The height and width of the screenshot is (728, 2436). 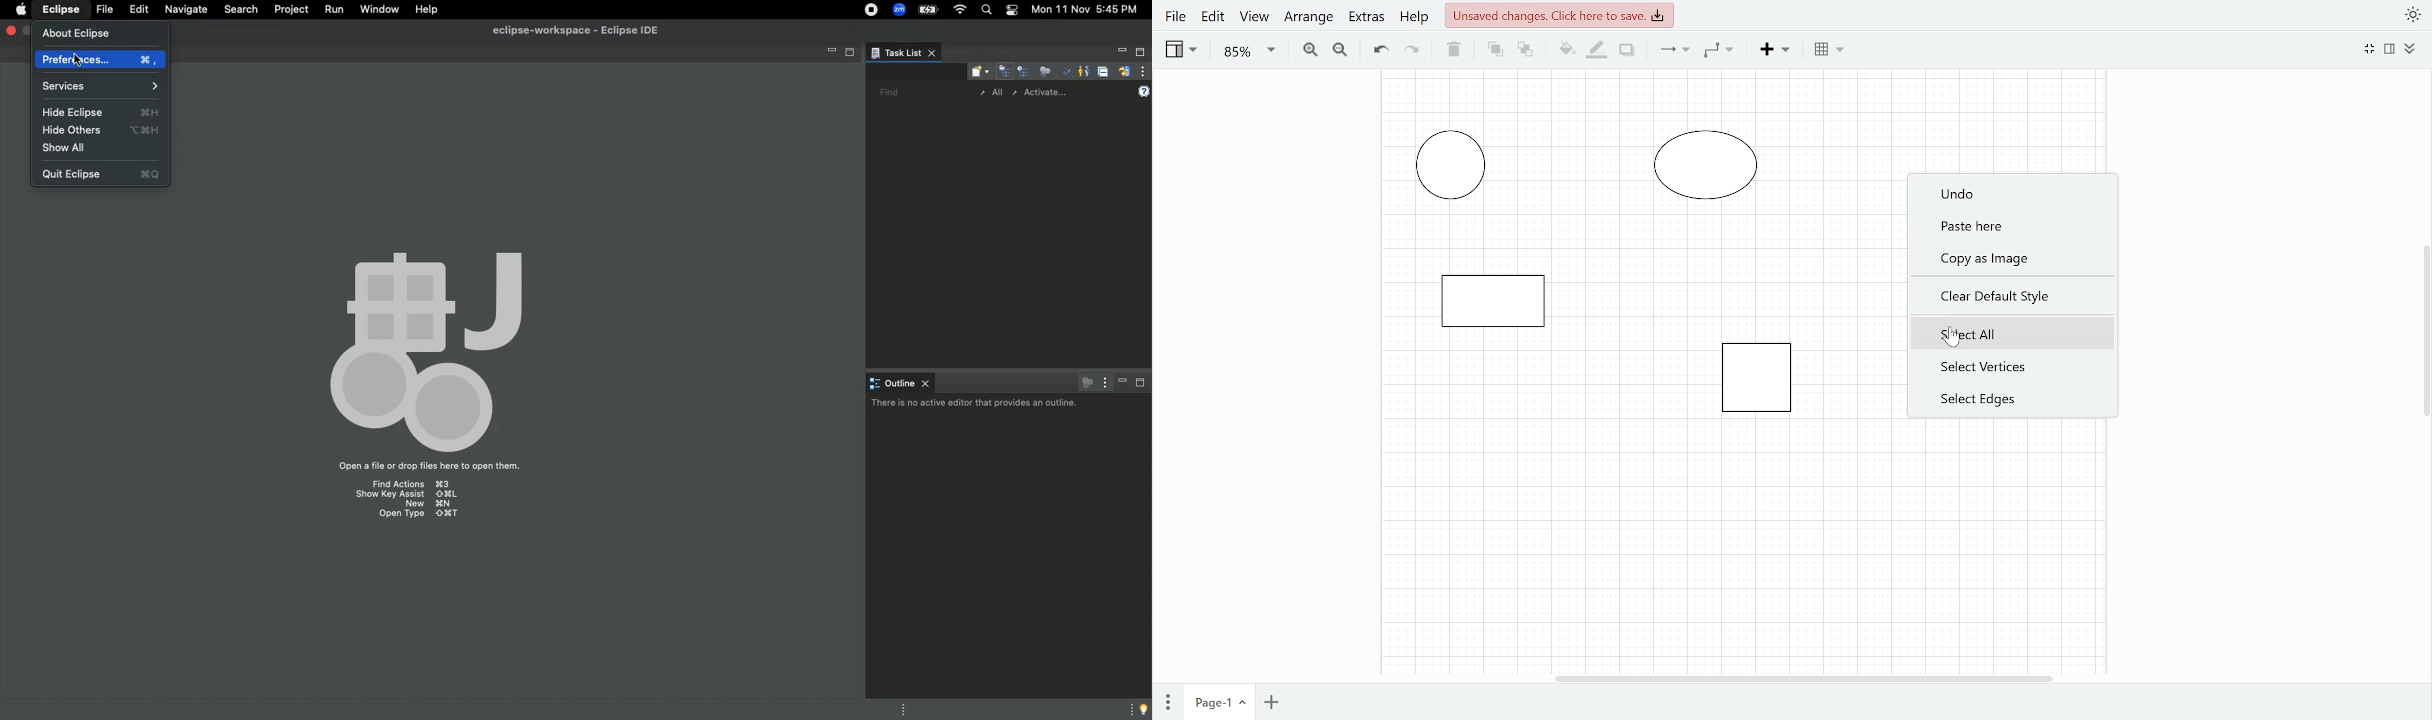 What do you see at coordinates (2012, 365) in the screenshot?
I see `Select vertices` at bounding box center [2012, 365].